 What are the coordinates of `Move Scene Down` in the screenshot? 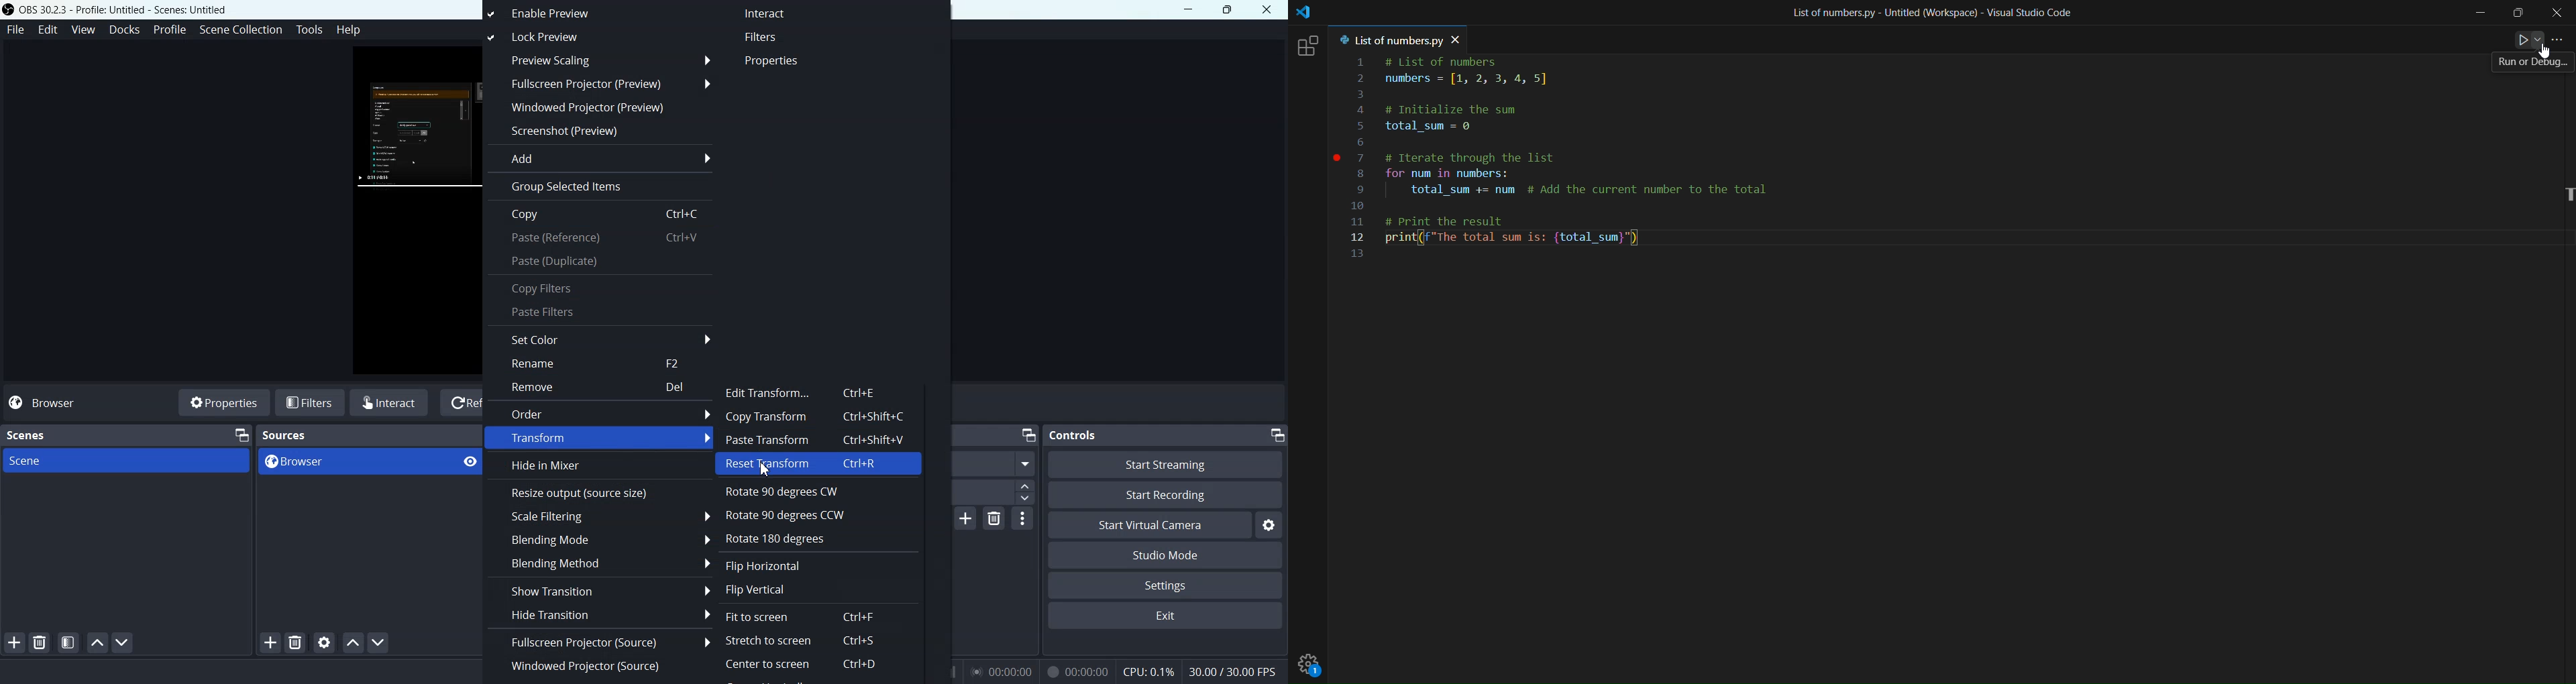 It's located at (123, 642).